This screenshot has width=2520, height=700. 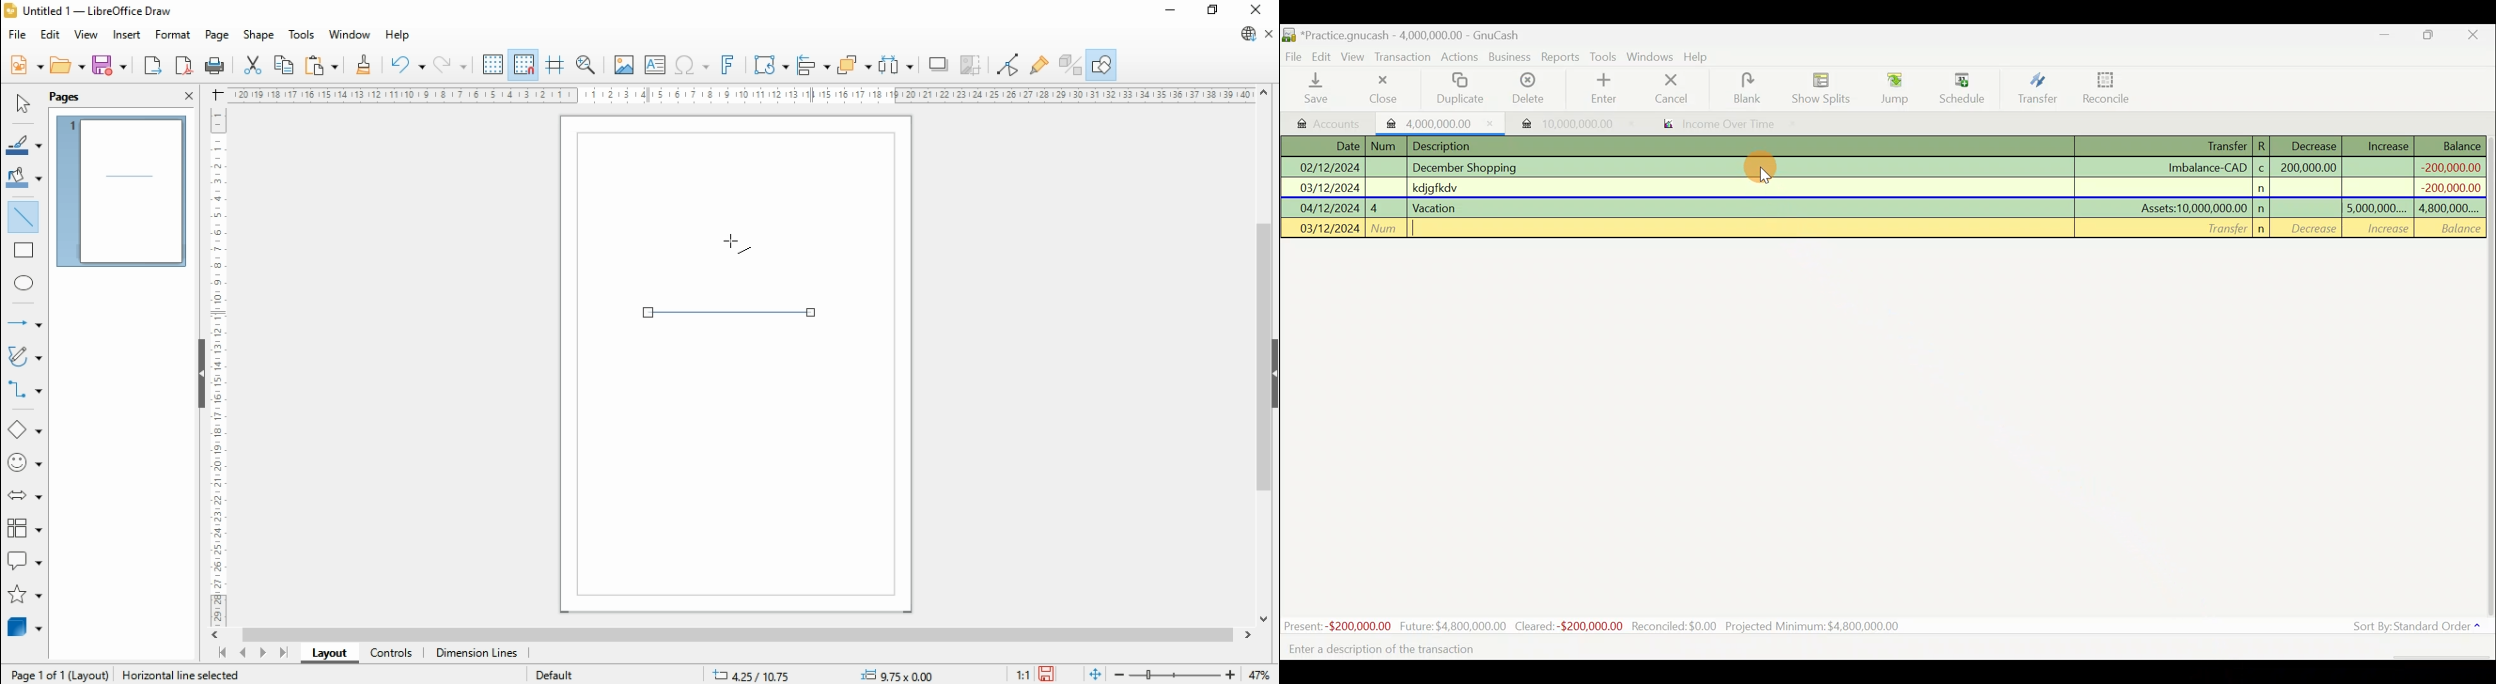 I want to click on Lines of transactions, so click(x=1885, y=189).